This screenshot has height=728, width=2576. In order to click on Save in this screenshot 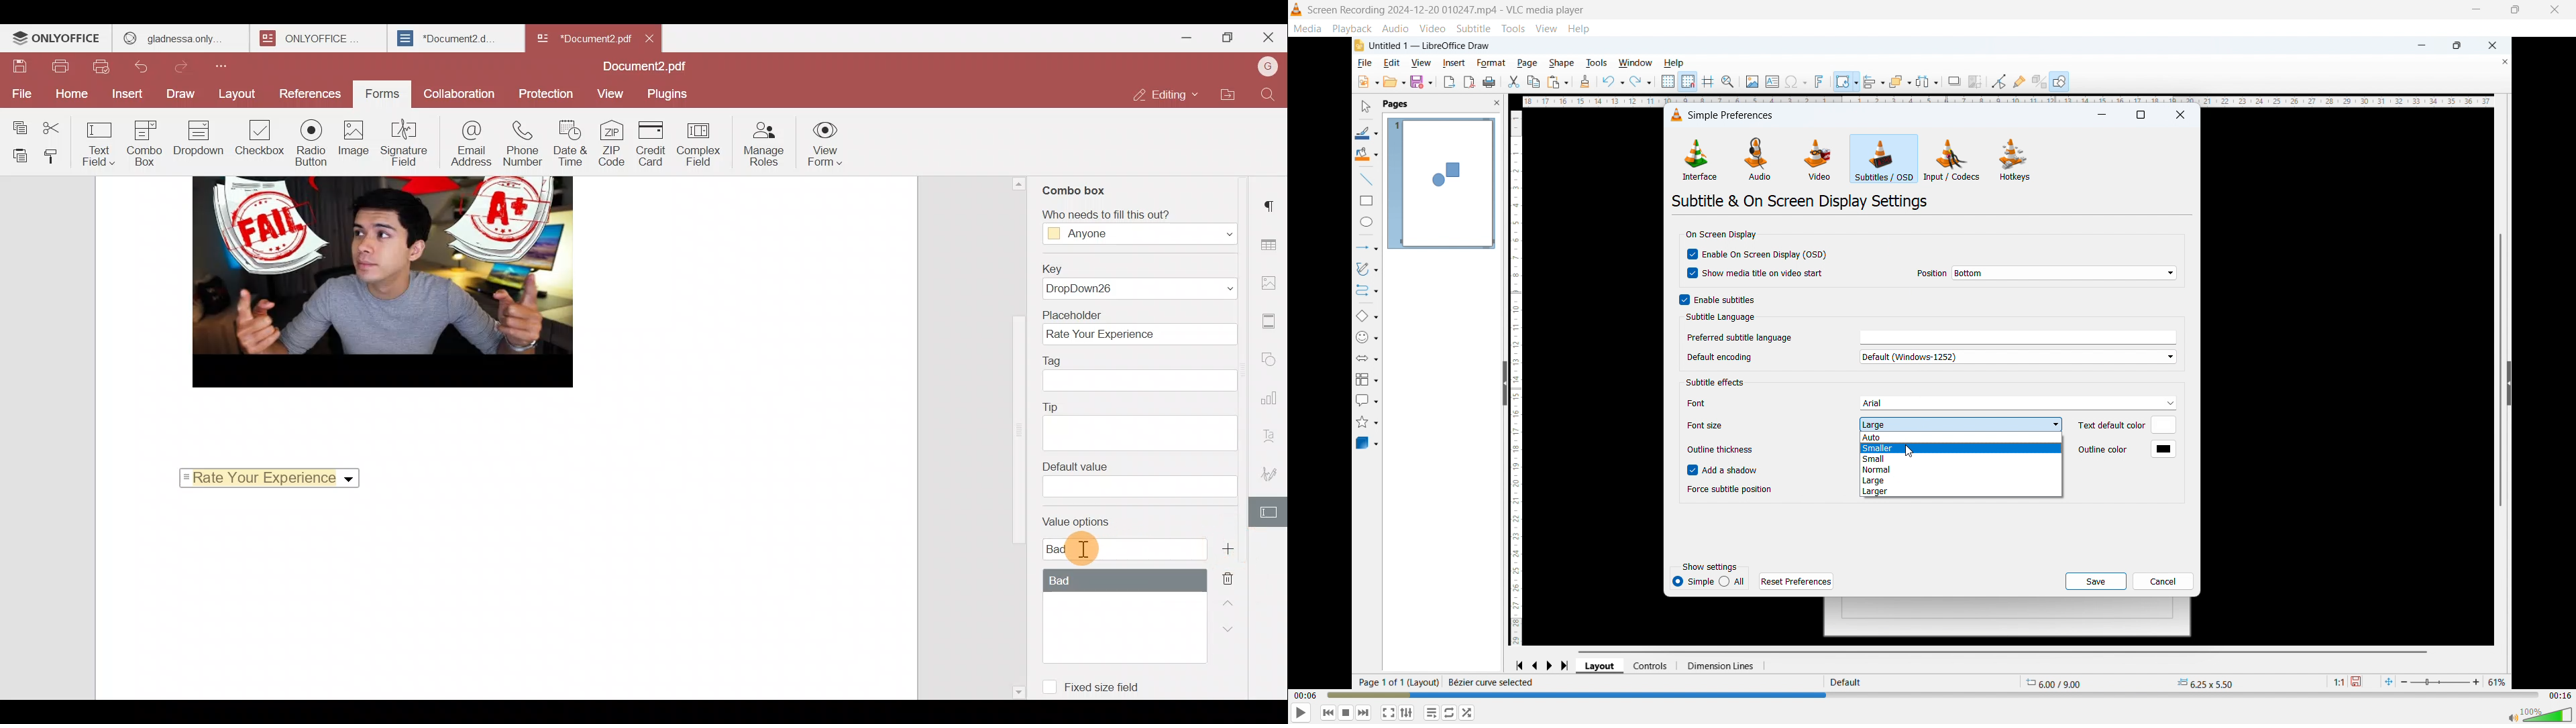, I will do `click(20, 67)`.